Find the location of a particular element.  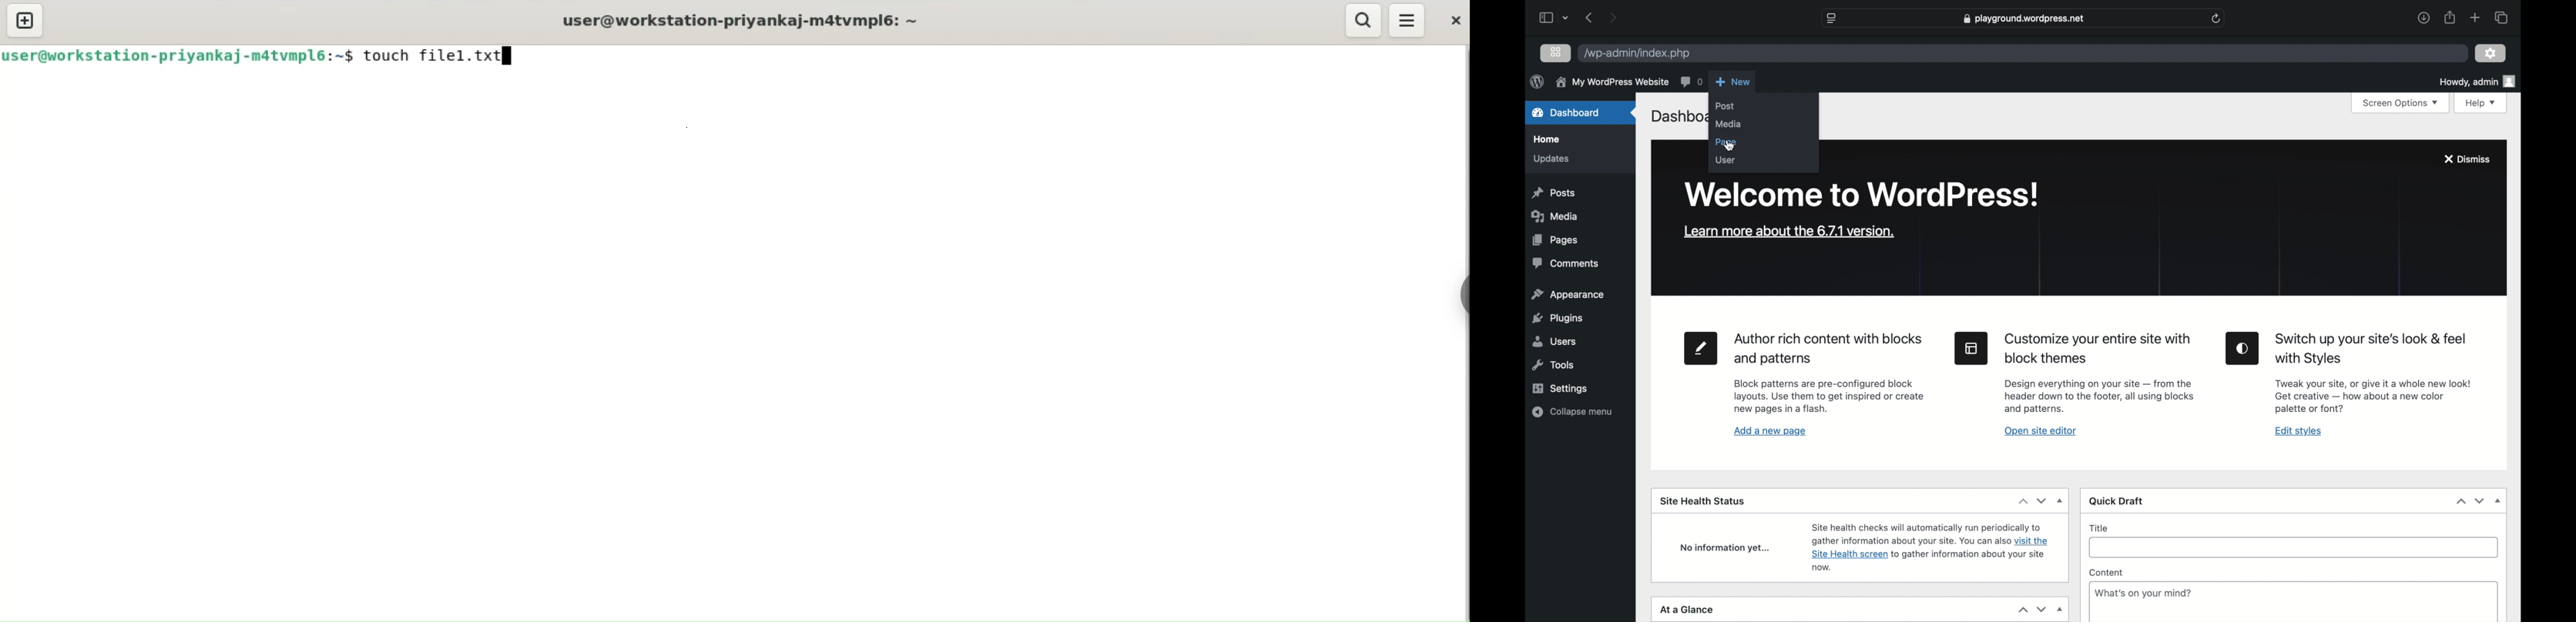

screen options is located at coordinates (2403, 104).